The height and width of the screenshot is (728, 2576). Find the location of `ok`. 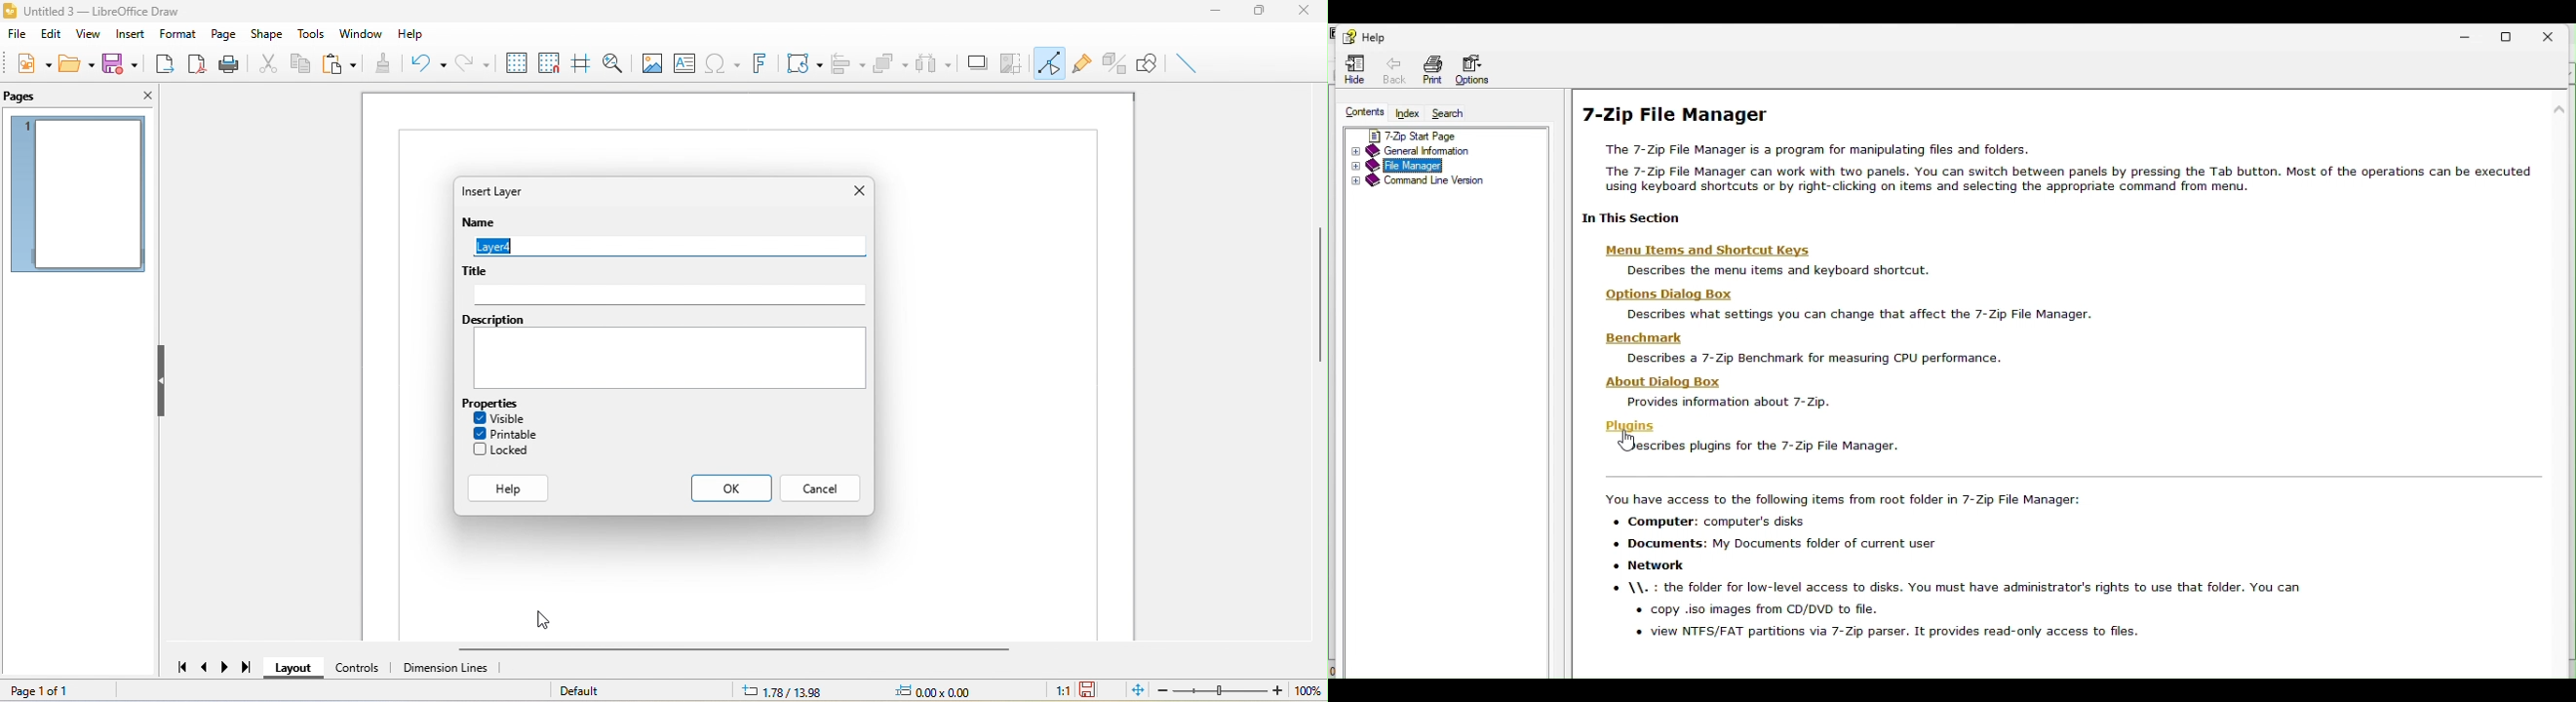

ok is located at coordinates (731, 488).